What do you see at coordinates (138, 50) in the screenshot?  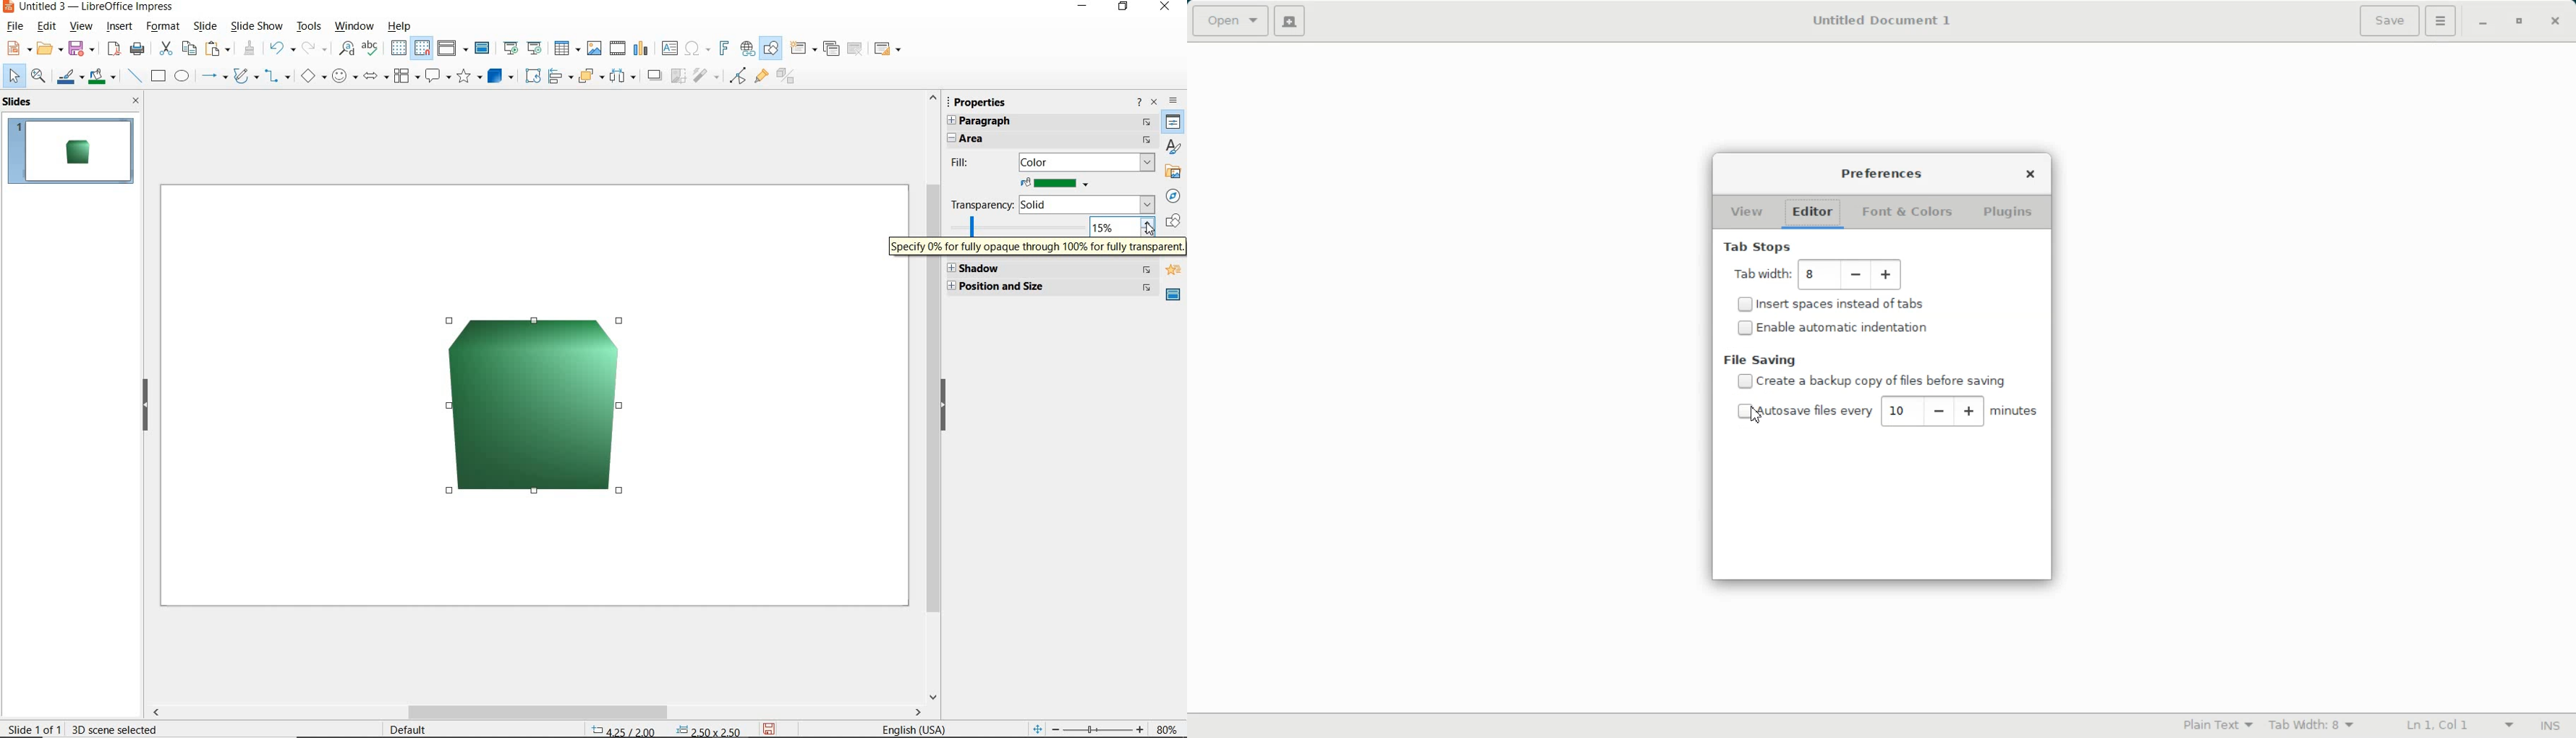 I see `print` at bounding box center [138, 50].